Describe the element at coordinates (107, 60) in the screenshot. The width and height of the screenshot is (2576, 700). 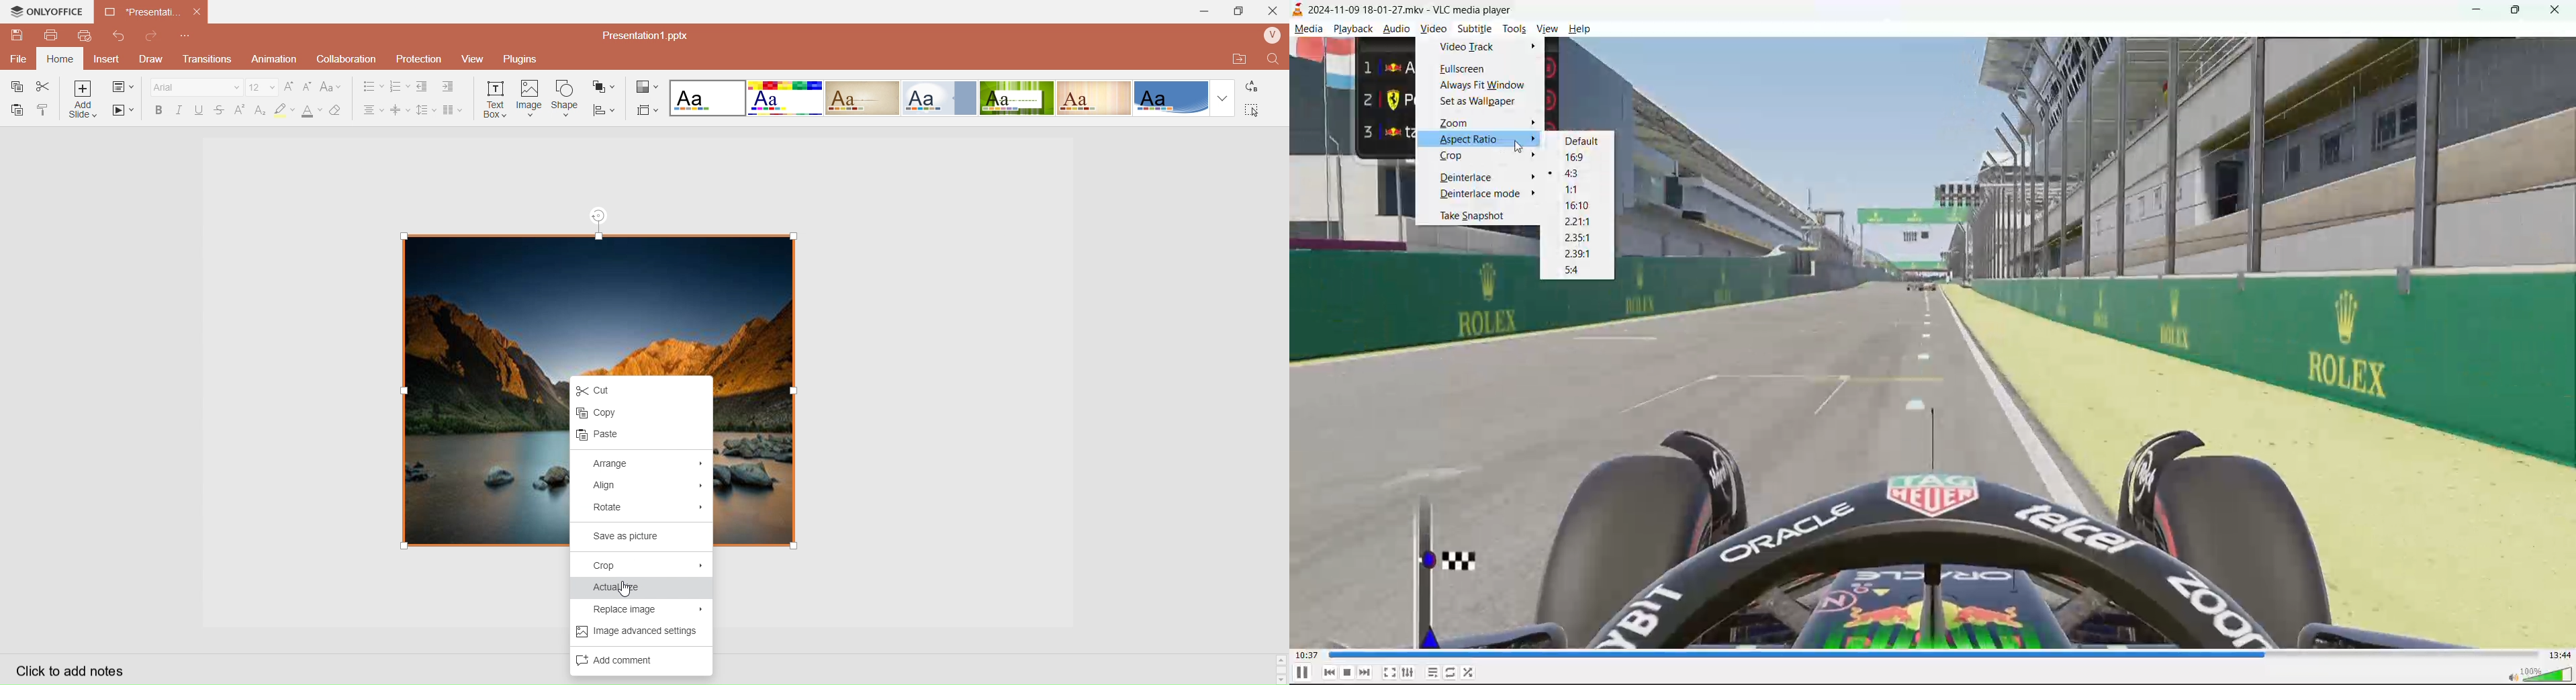
I see `Insert` at that location.